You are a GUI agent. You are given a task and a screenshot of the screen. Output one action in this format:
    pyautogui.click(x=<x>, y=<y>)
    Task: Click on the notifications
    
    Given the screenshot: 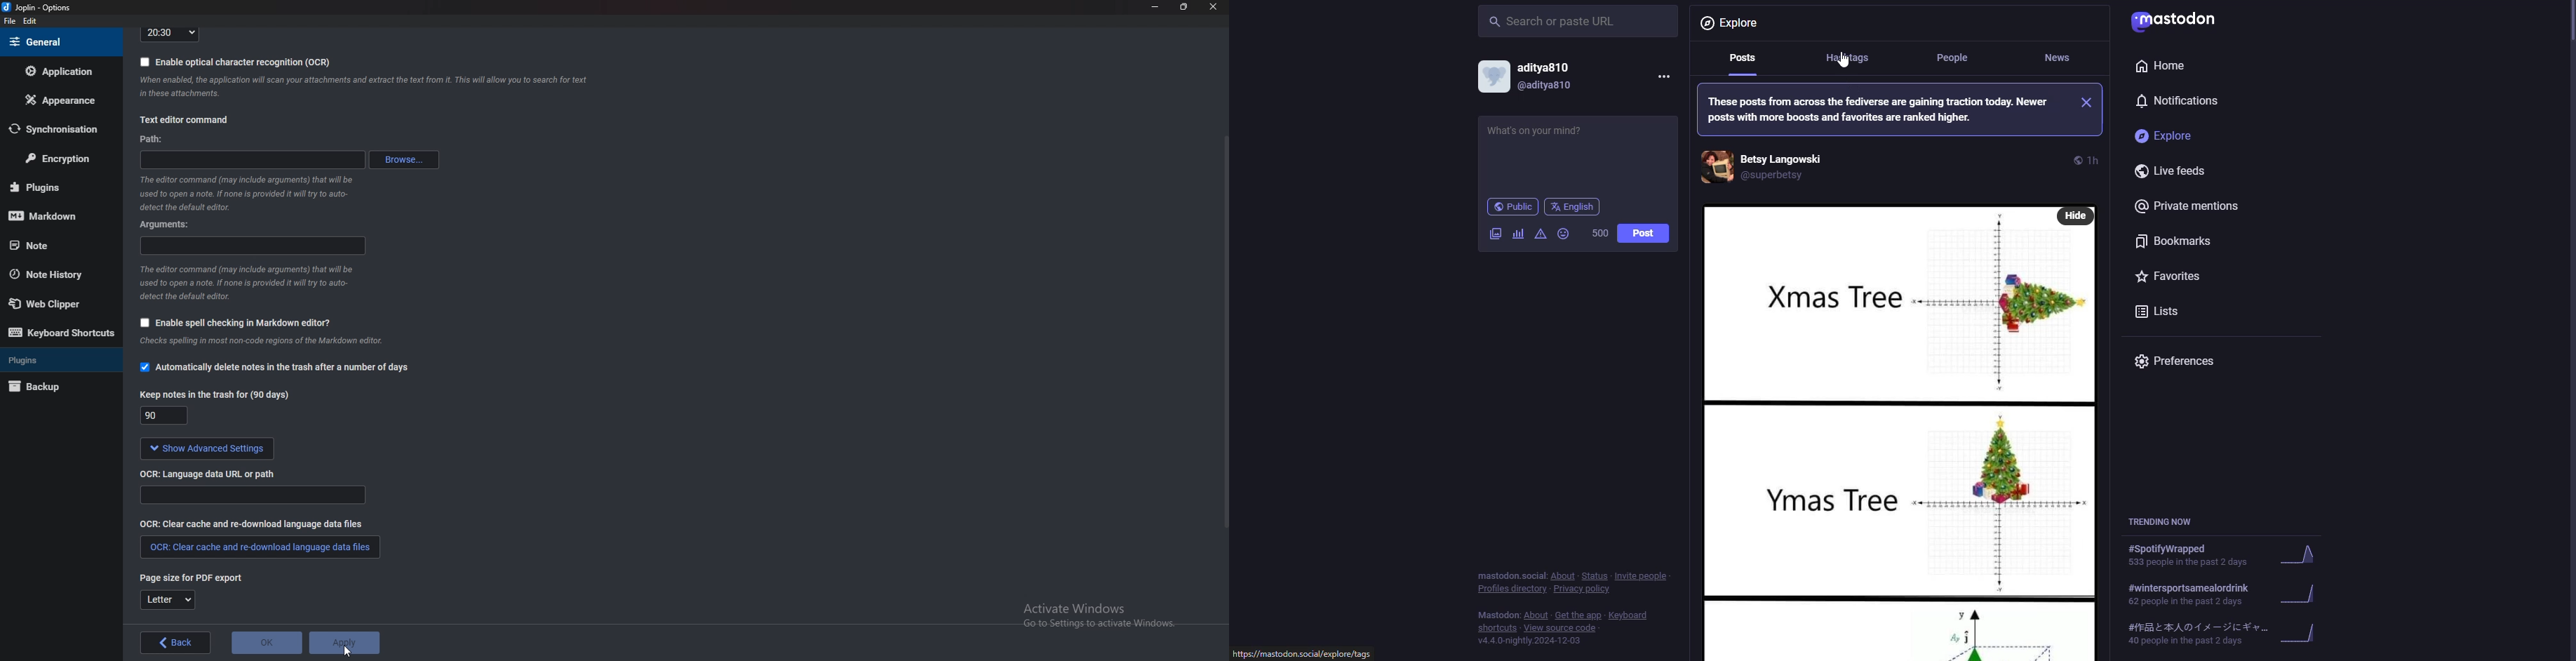 What is the action you would take?
    pyautogui.click(x=2184, y=101)
    